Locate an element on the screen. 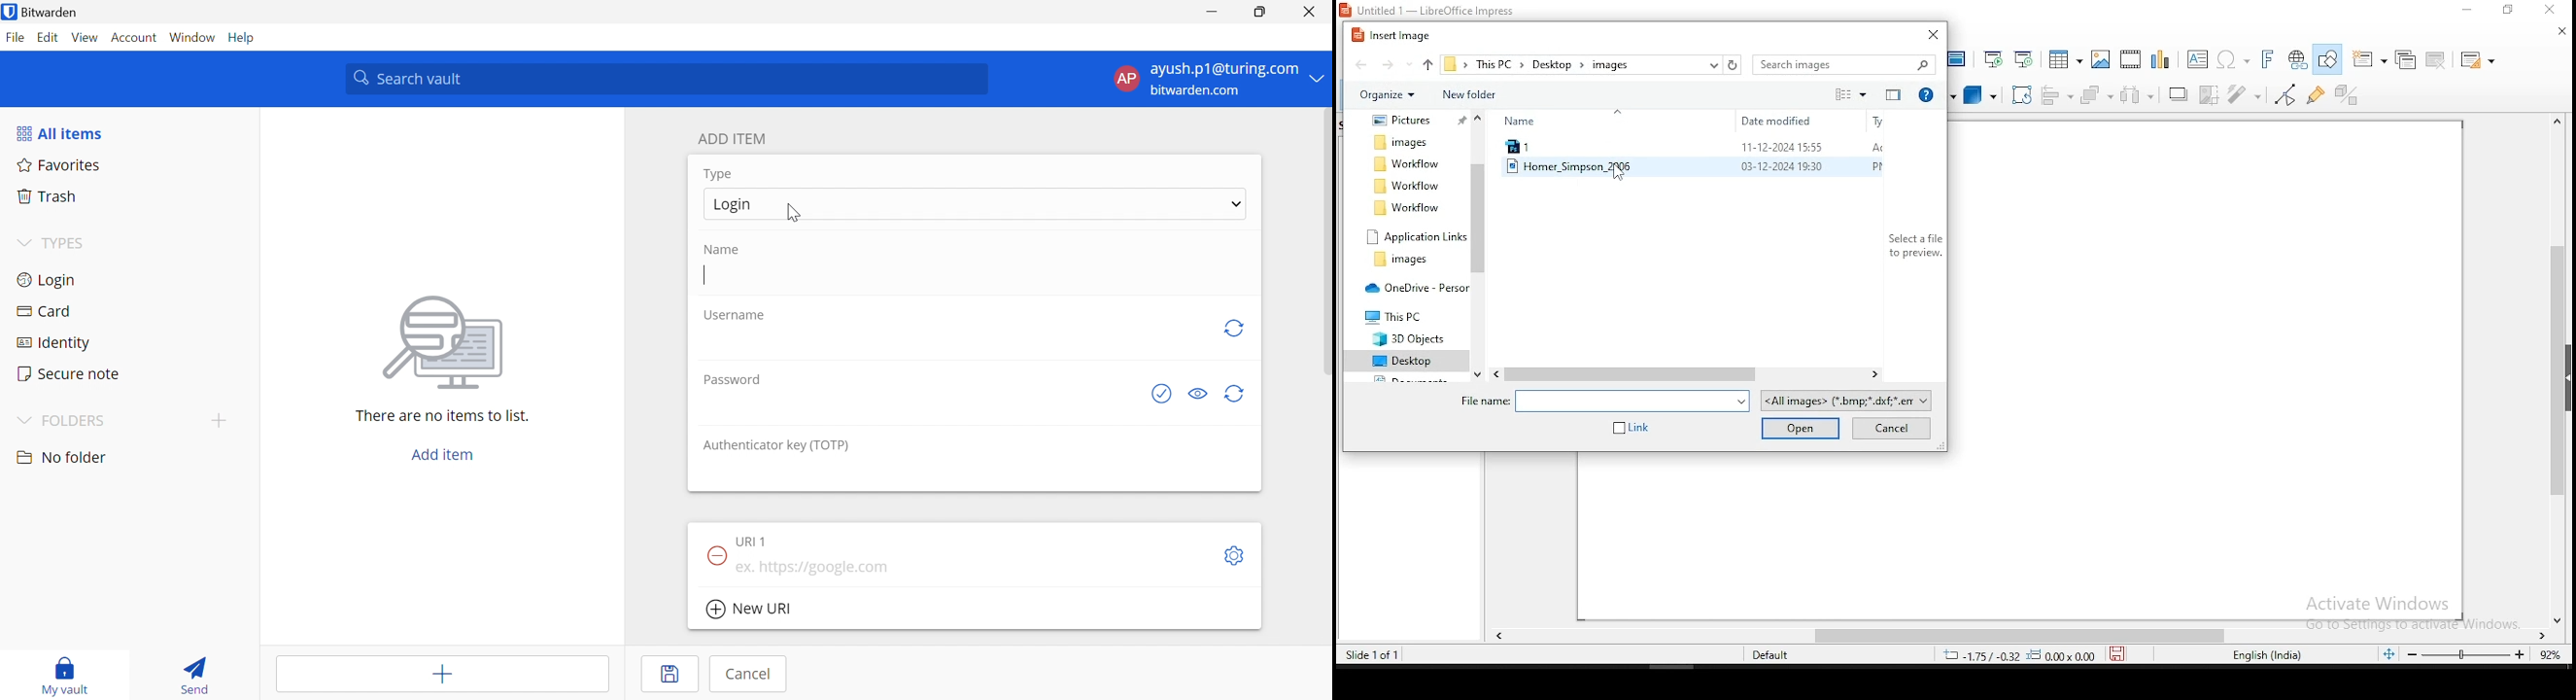 This screenshot has width=2576, height=700. AP is located at coordinates (1125, 78).